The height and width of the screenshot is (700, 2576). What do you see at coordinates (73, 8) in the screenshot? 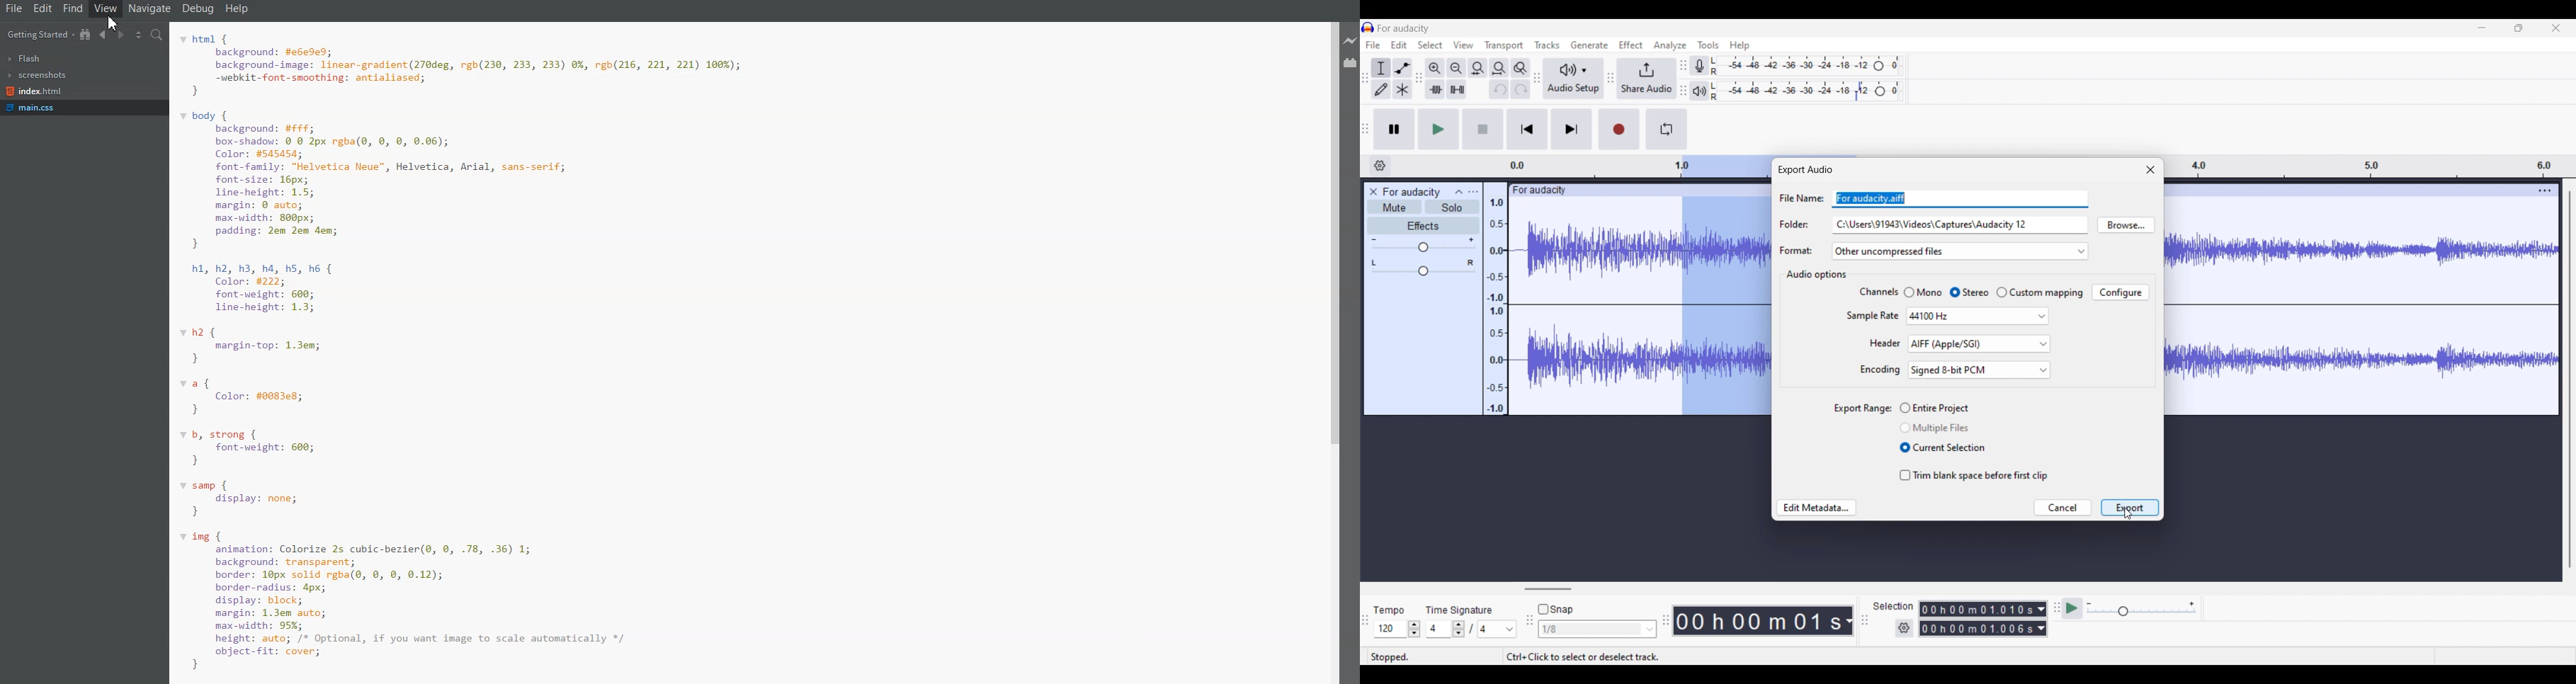
I see `Find` at bounding box center [73, 8].